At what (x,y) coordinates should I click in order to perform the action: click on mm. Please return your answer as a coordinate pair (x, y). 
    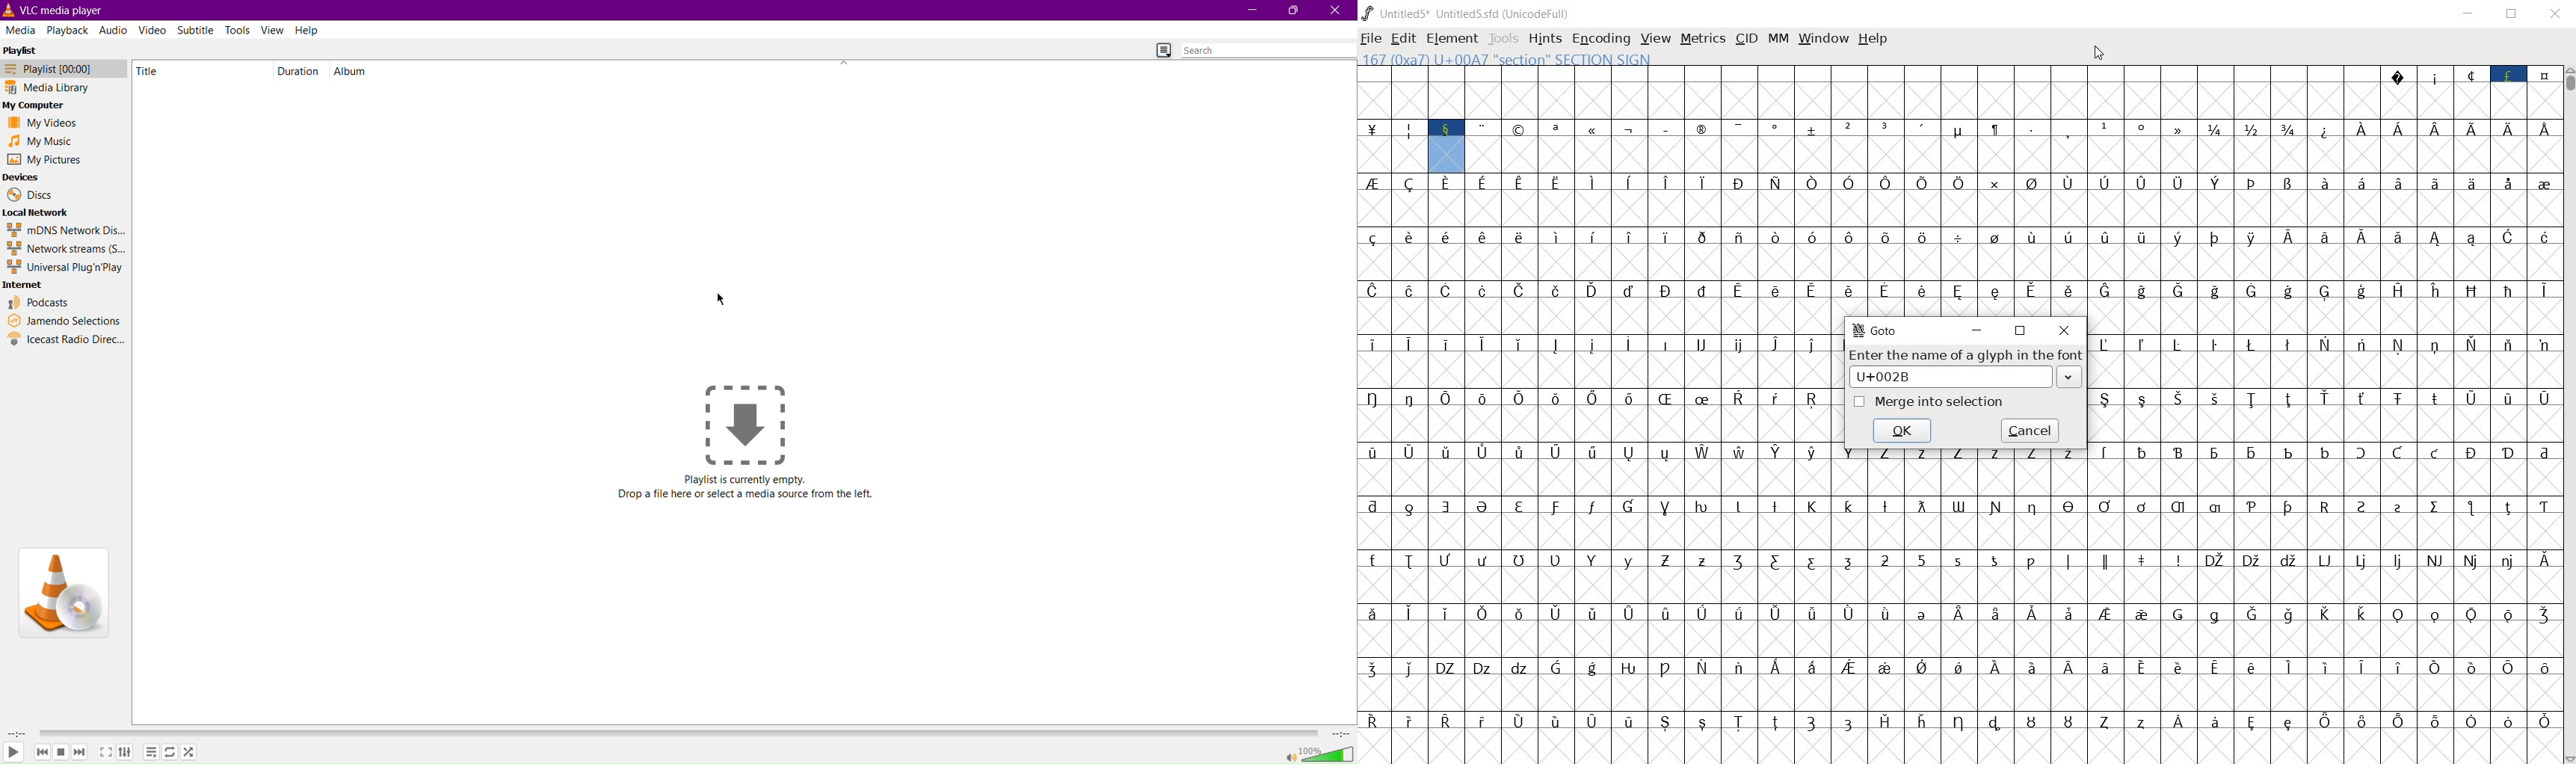
    Looking at the image, I should click on (1776, 37).